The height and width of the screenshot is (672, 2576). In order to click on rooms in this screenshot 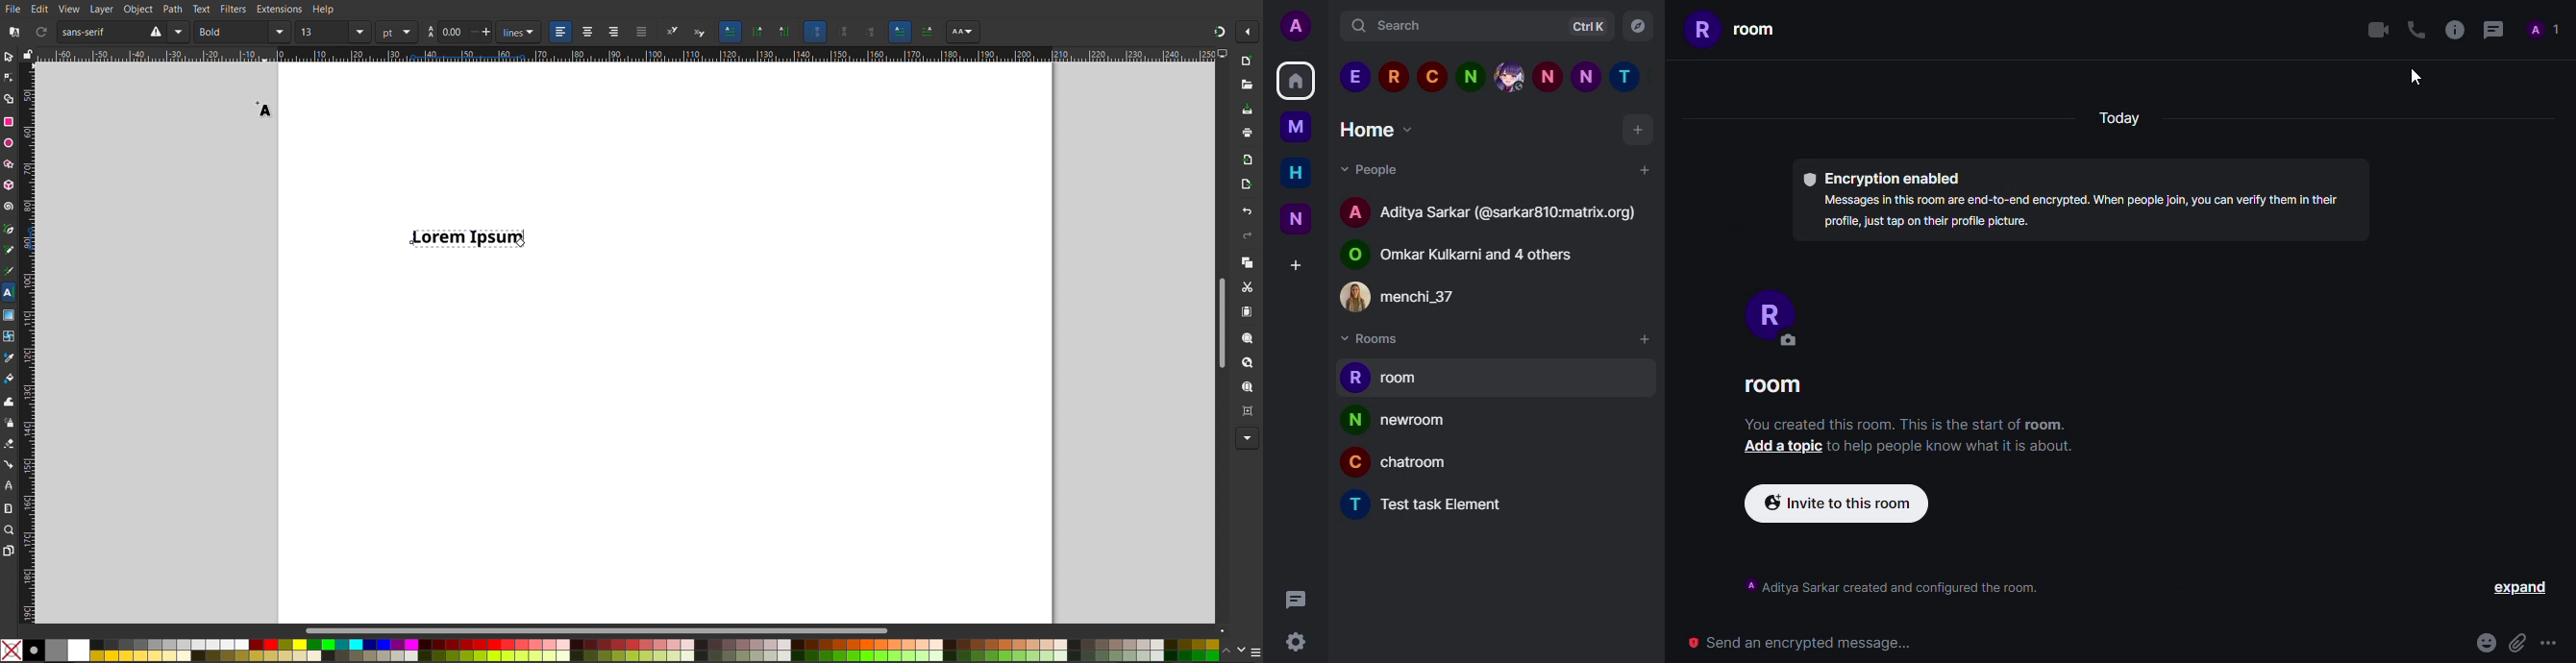, I will do `click(1372, 339)`.